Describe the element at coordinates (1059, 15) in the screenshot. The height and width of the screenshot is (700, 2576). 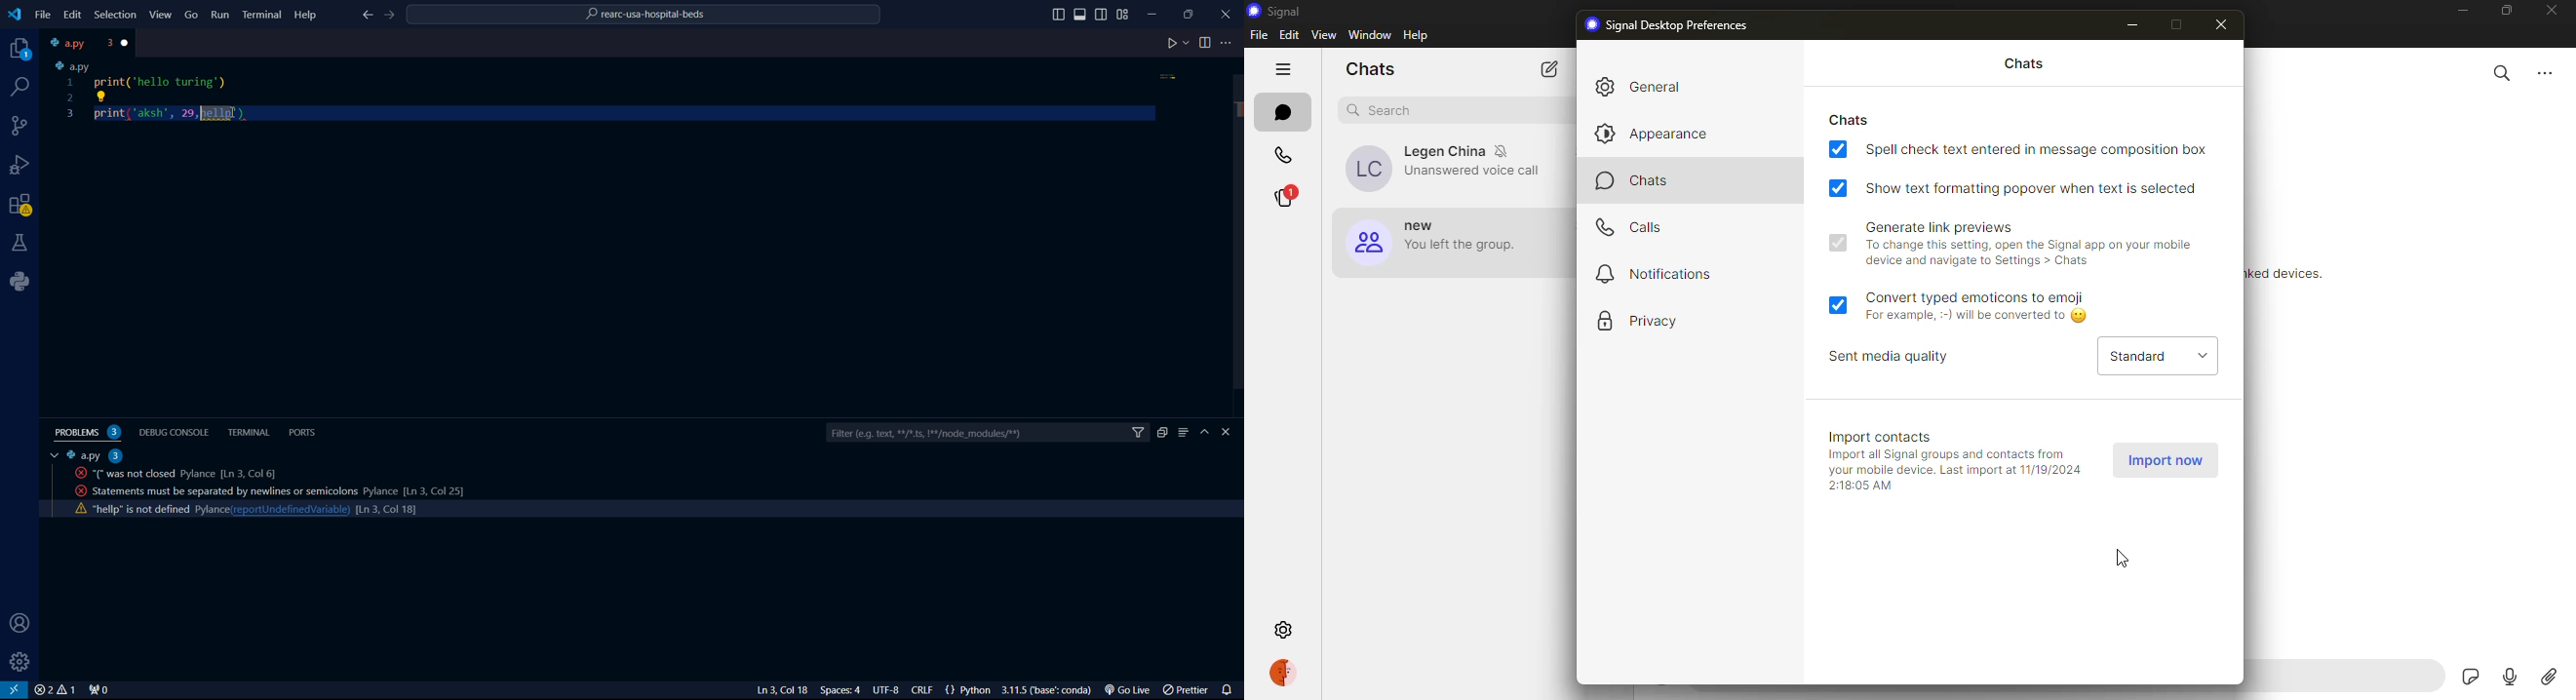
I see `toggle sidebar` at that location.